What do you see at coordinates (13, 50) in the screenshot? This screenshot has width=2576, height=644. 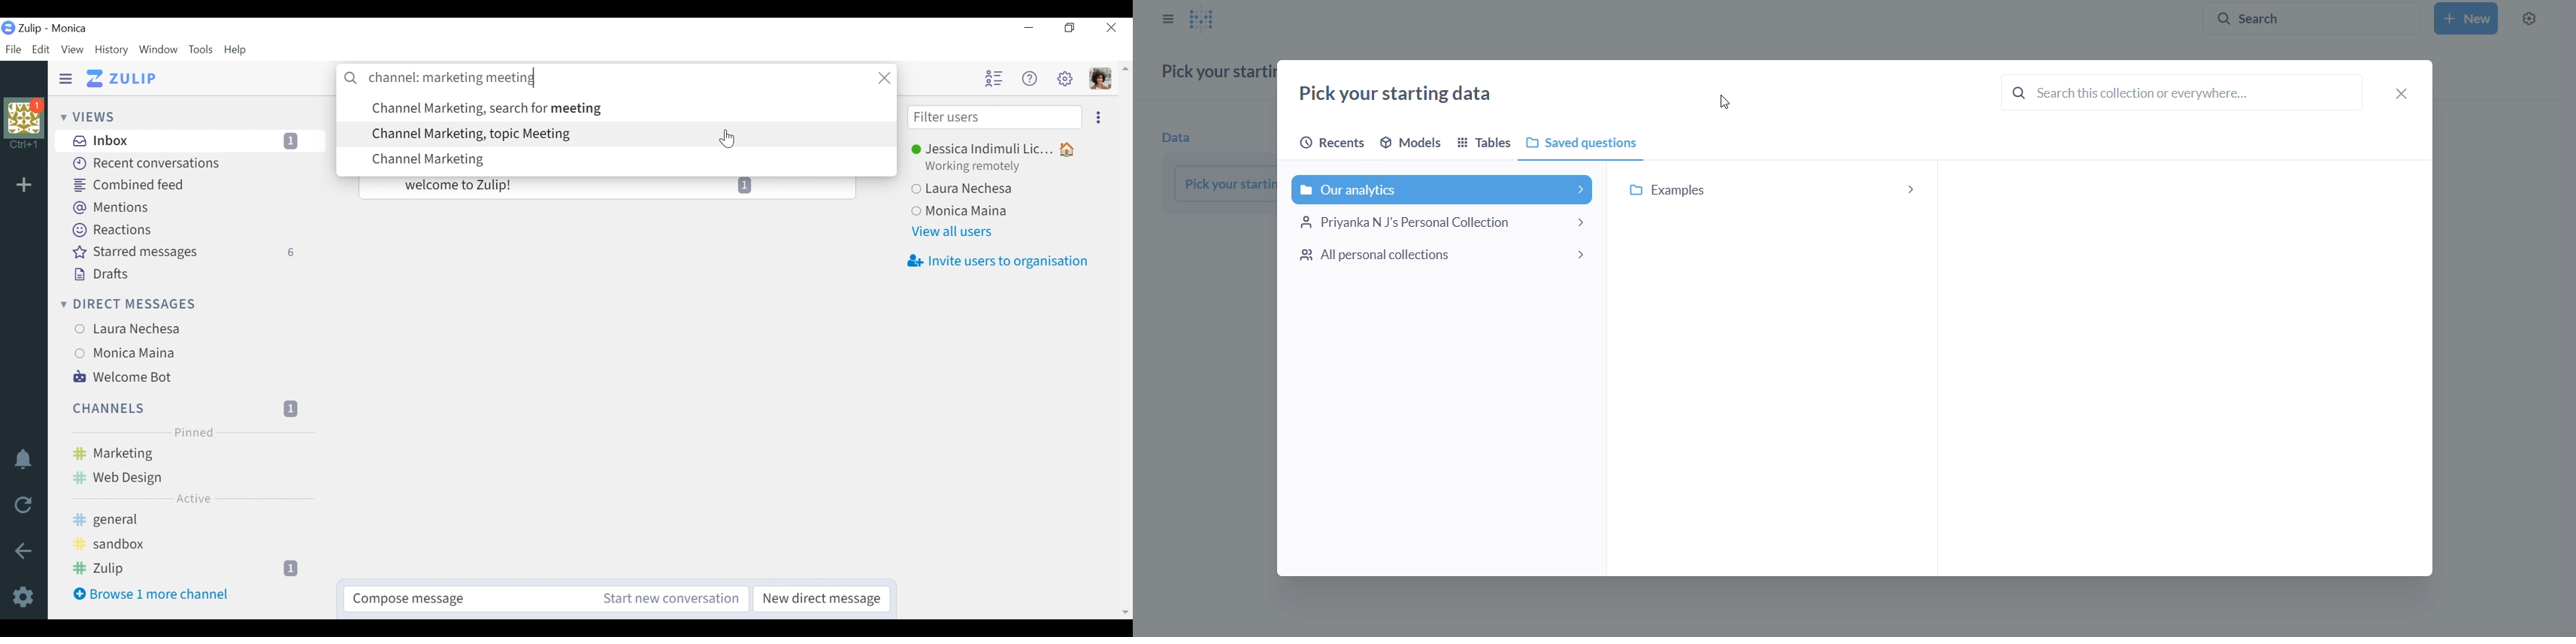 I see `File` at bounding box center [13, 50].